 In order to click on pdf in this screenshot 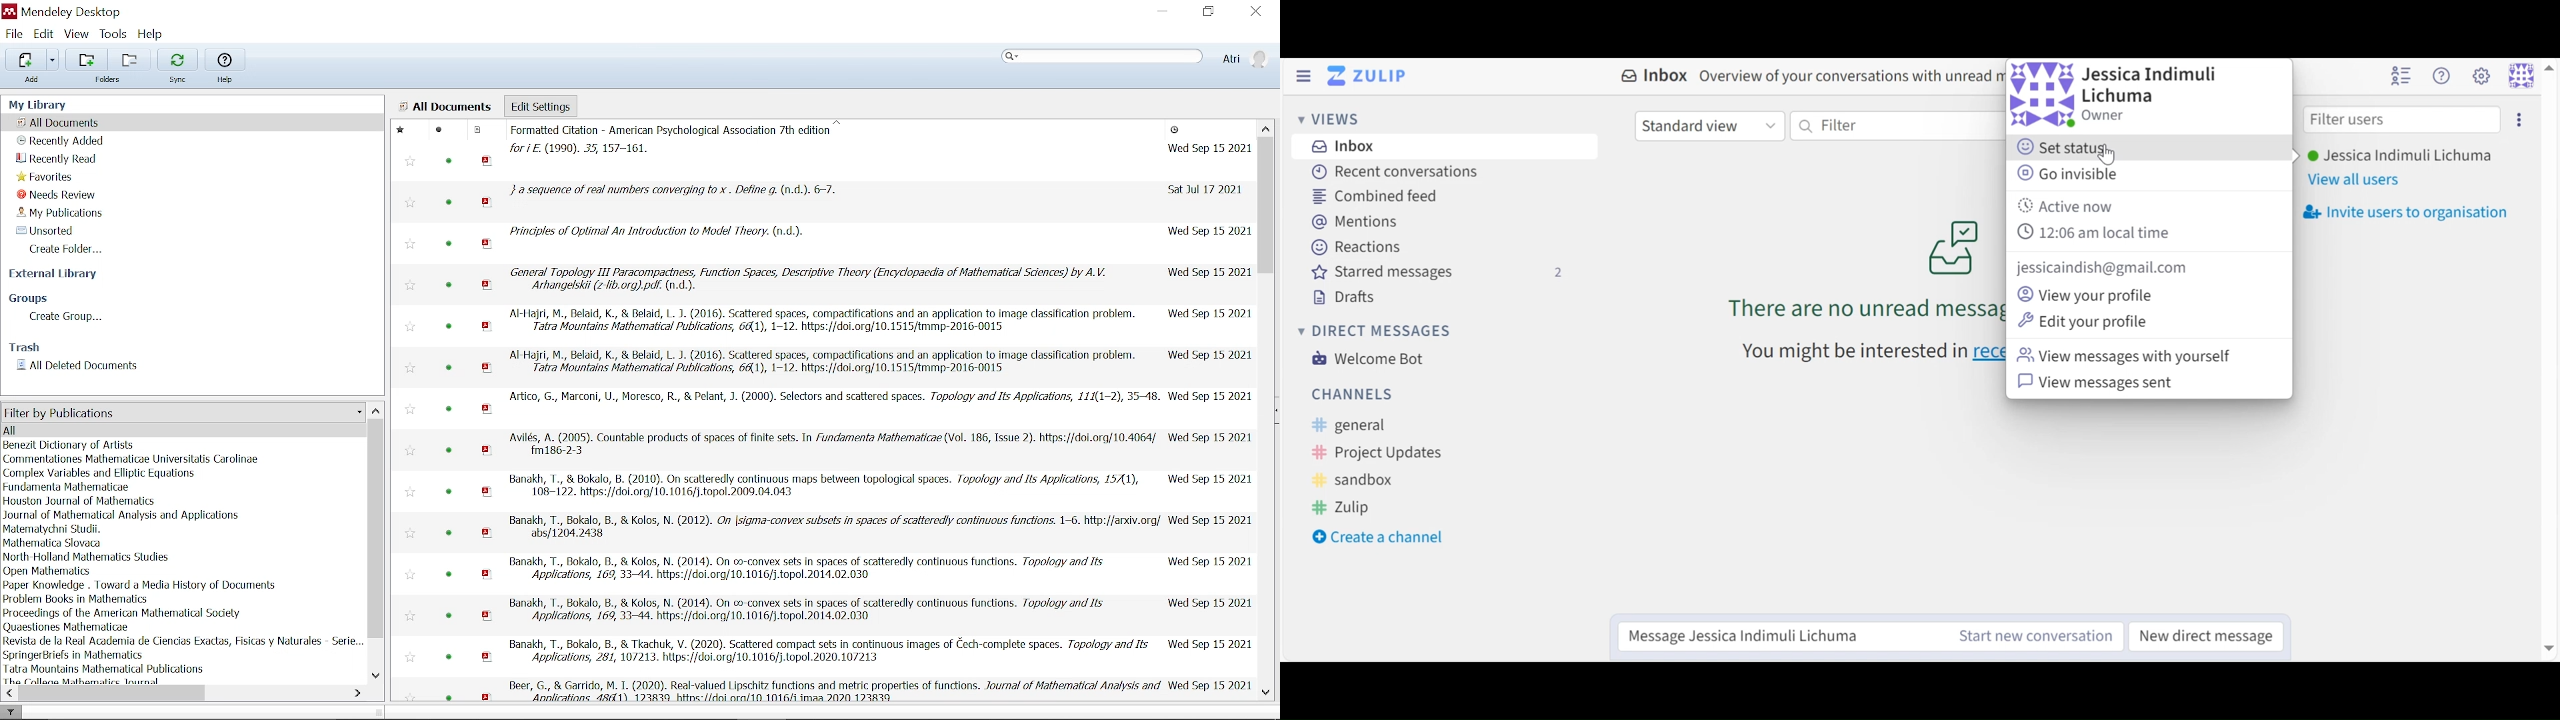, I will do `click(489, 656)`.